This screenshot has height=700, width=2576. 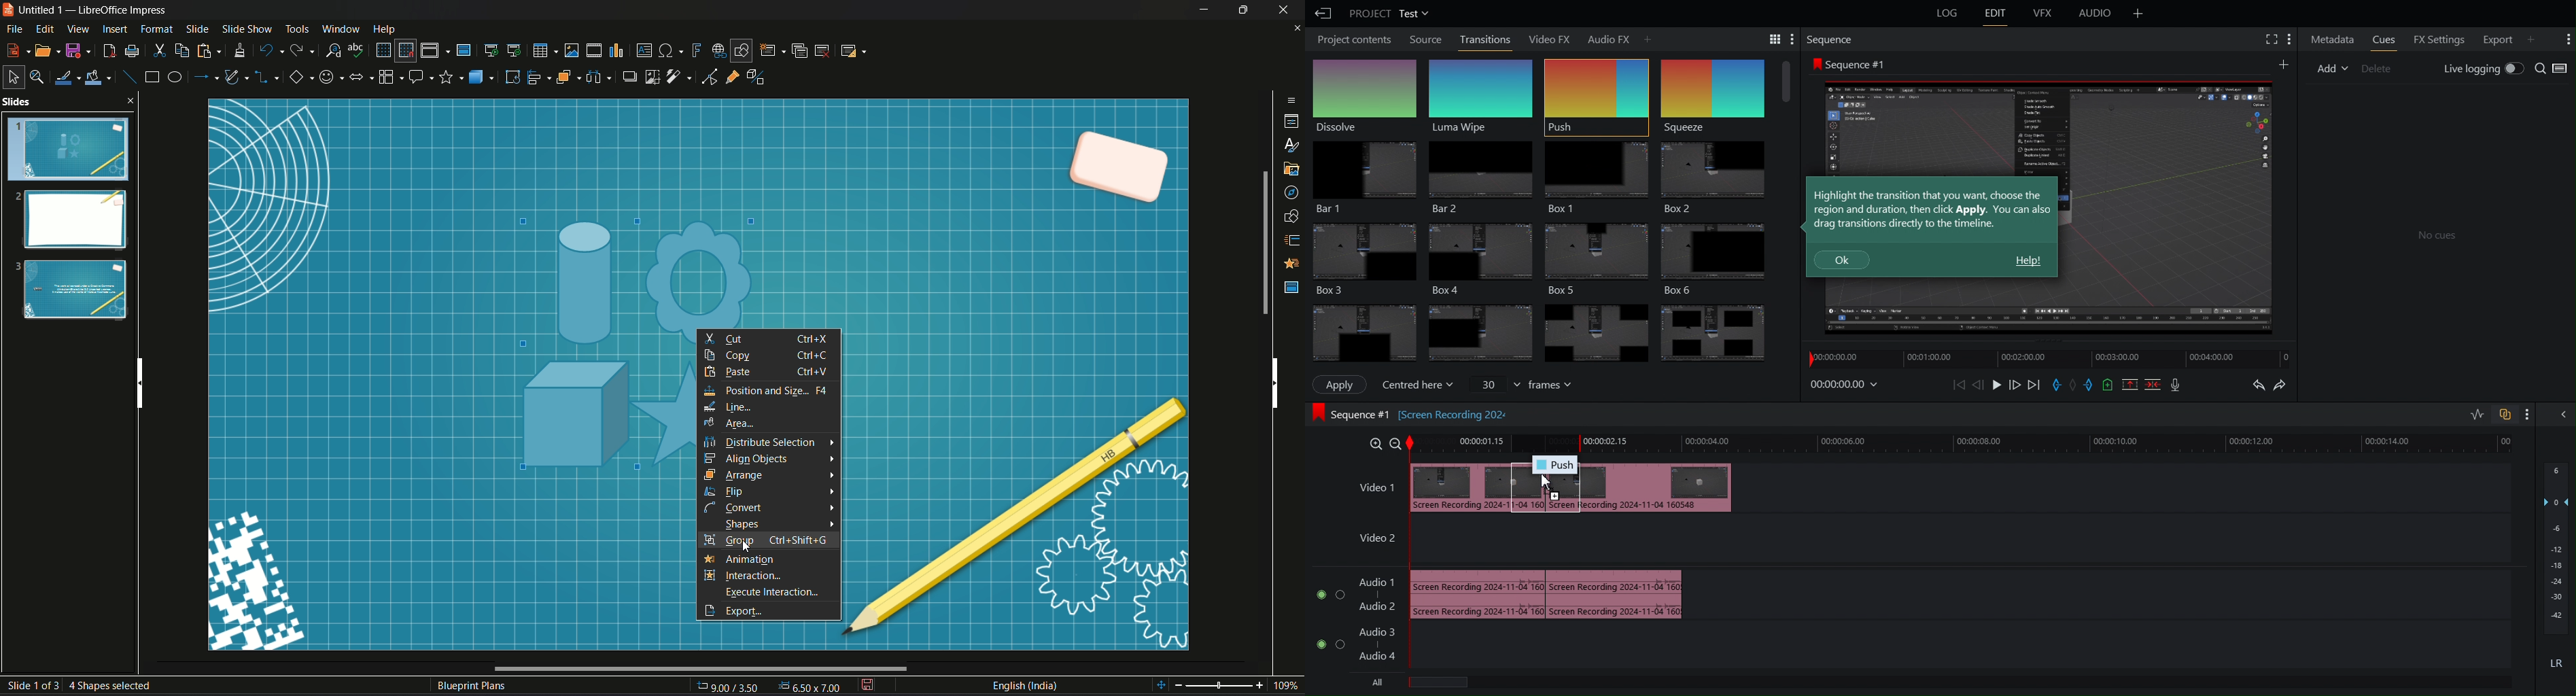 What do you see at coordinates (2567, 38) in the screenshot?
I see `More` at bounding box center [2567, 38].